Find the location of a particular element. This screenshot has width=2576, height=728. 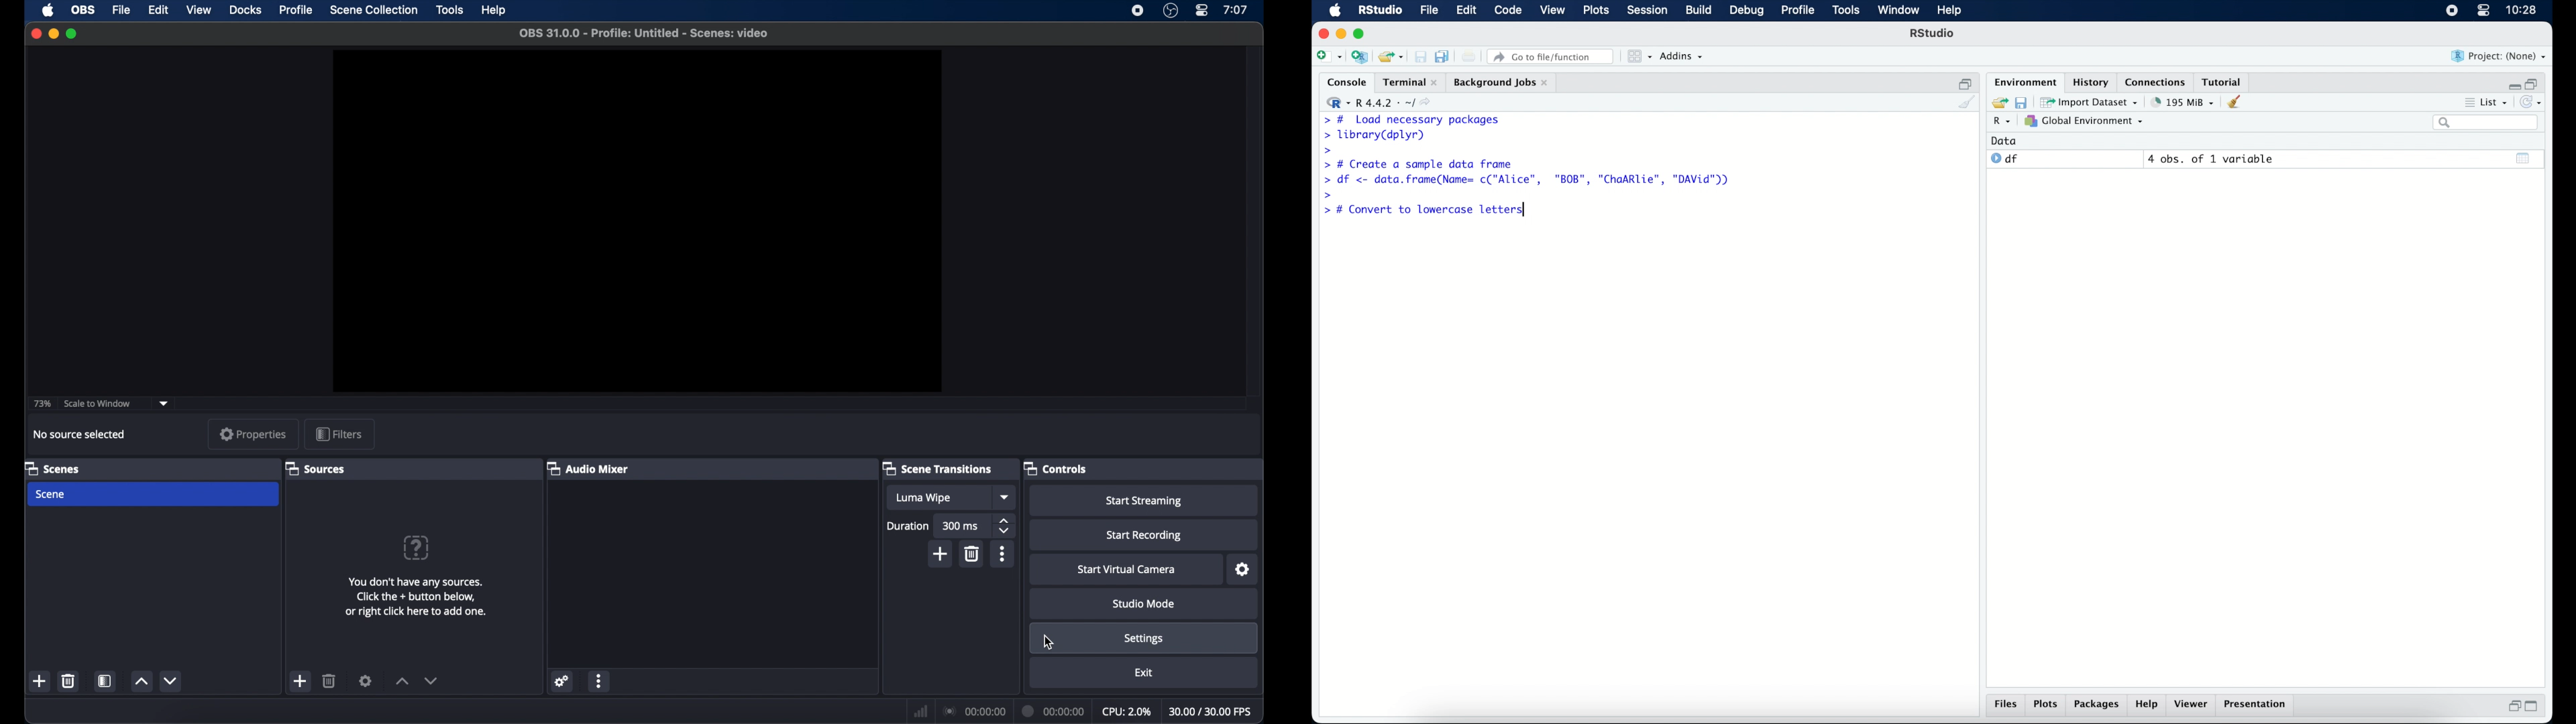

10.27 is located at coordinates (2521, 10).